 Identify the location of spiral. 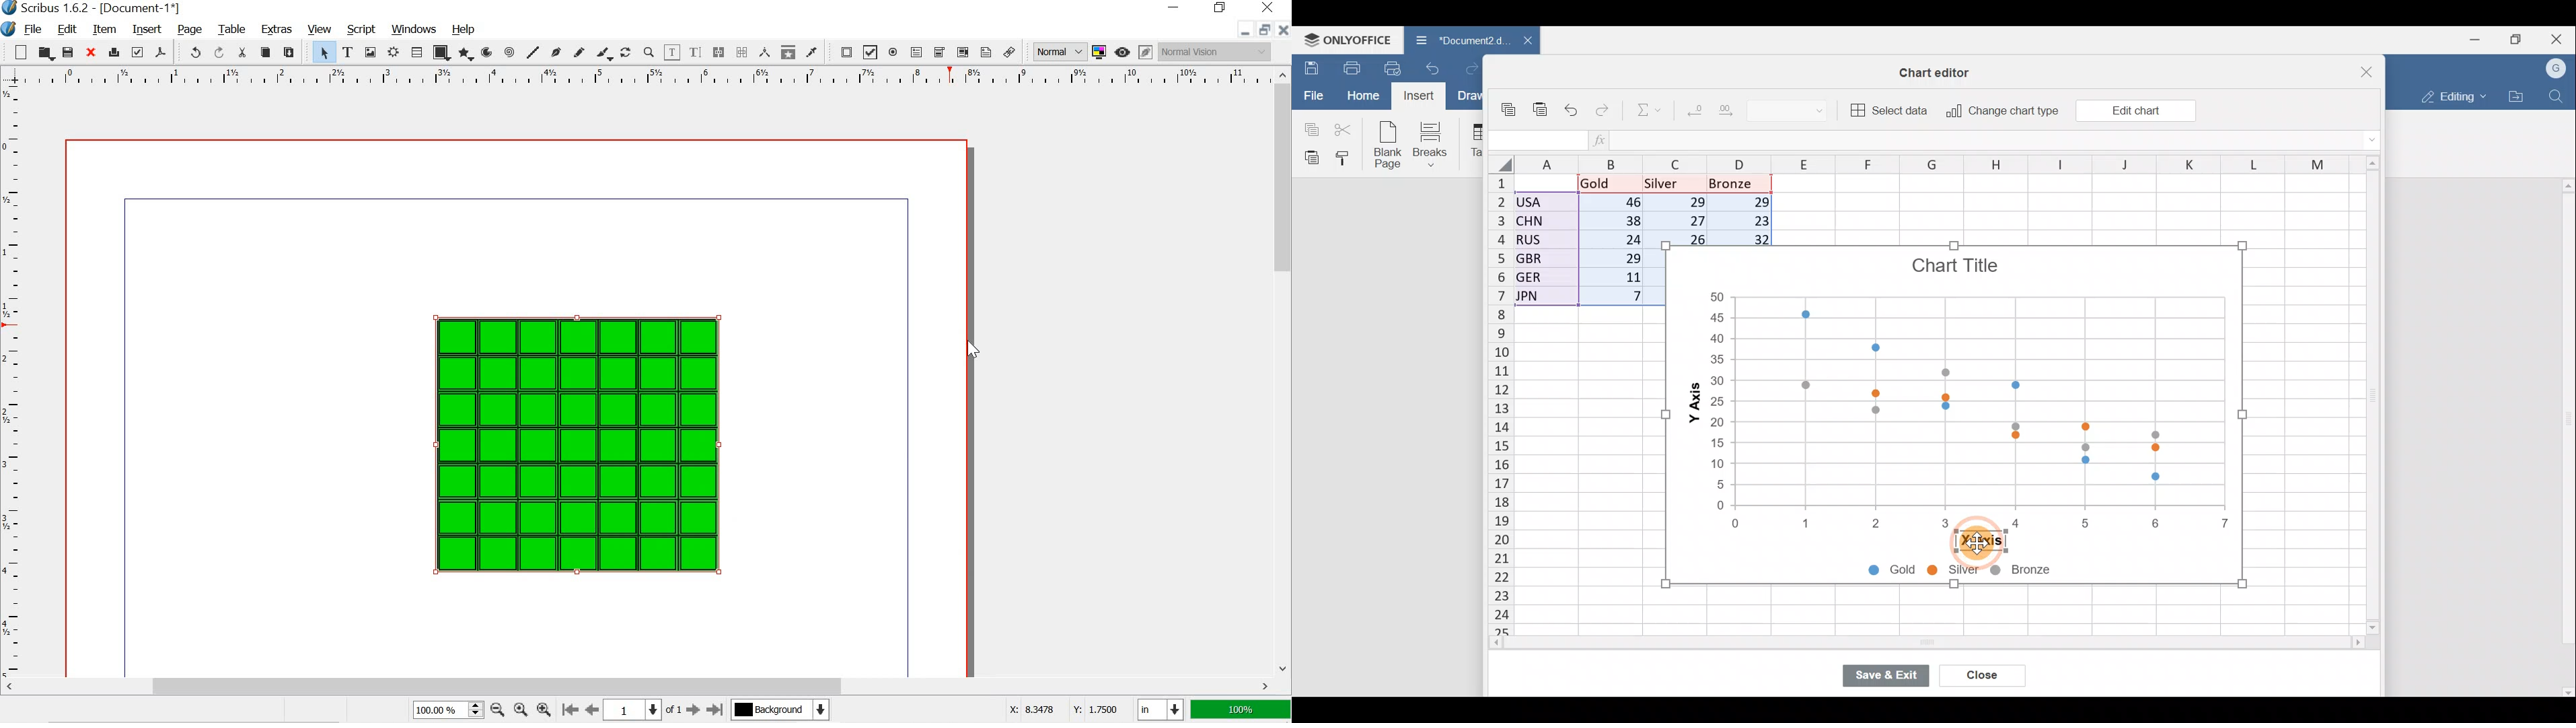
(508, 52).